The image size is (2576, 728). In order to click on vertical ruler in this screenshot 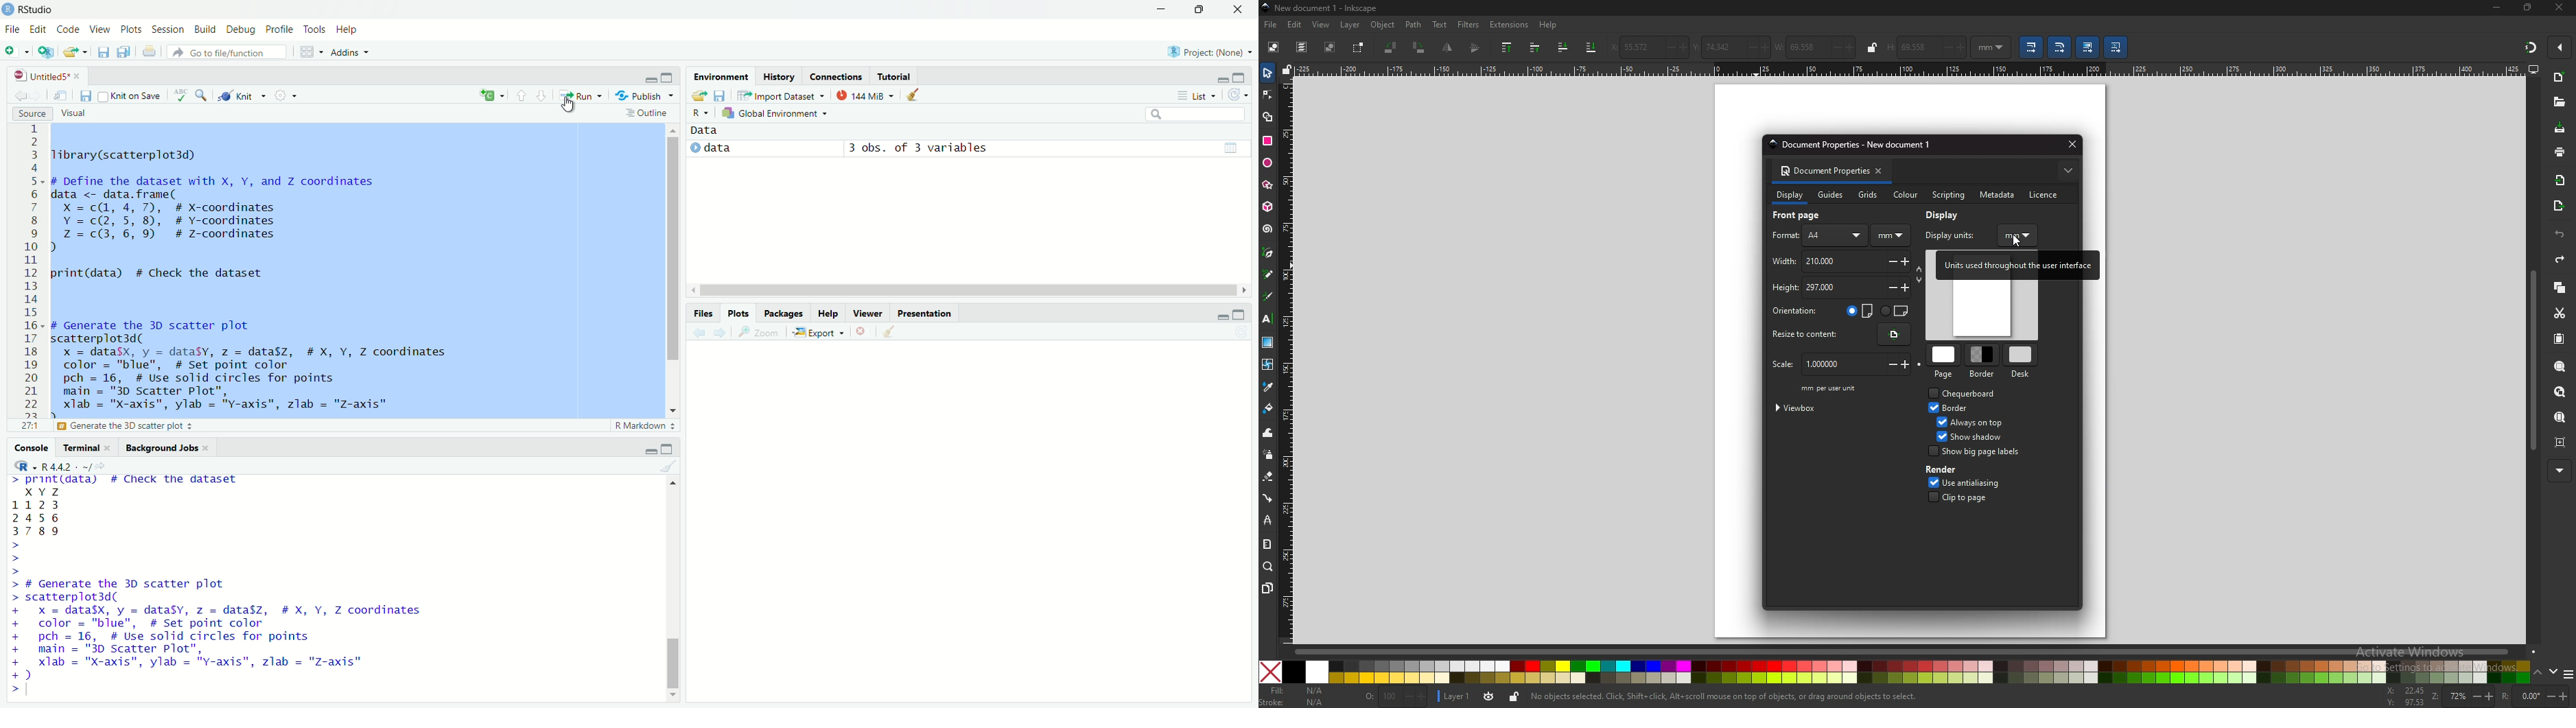, I will do `click(1286, 359)`.